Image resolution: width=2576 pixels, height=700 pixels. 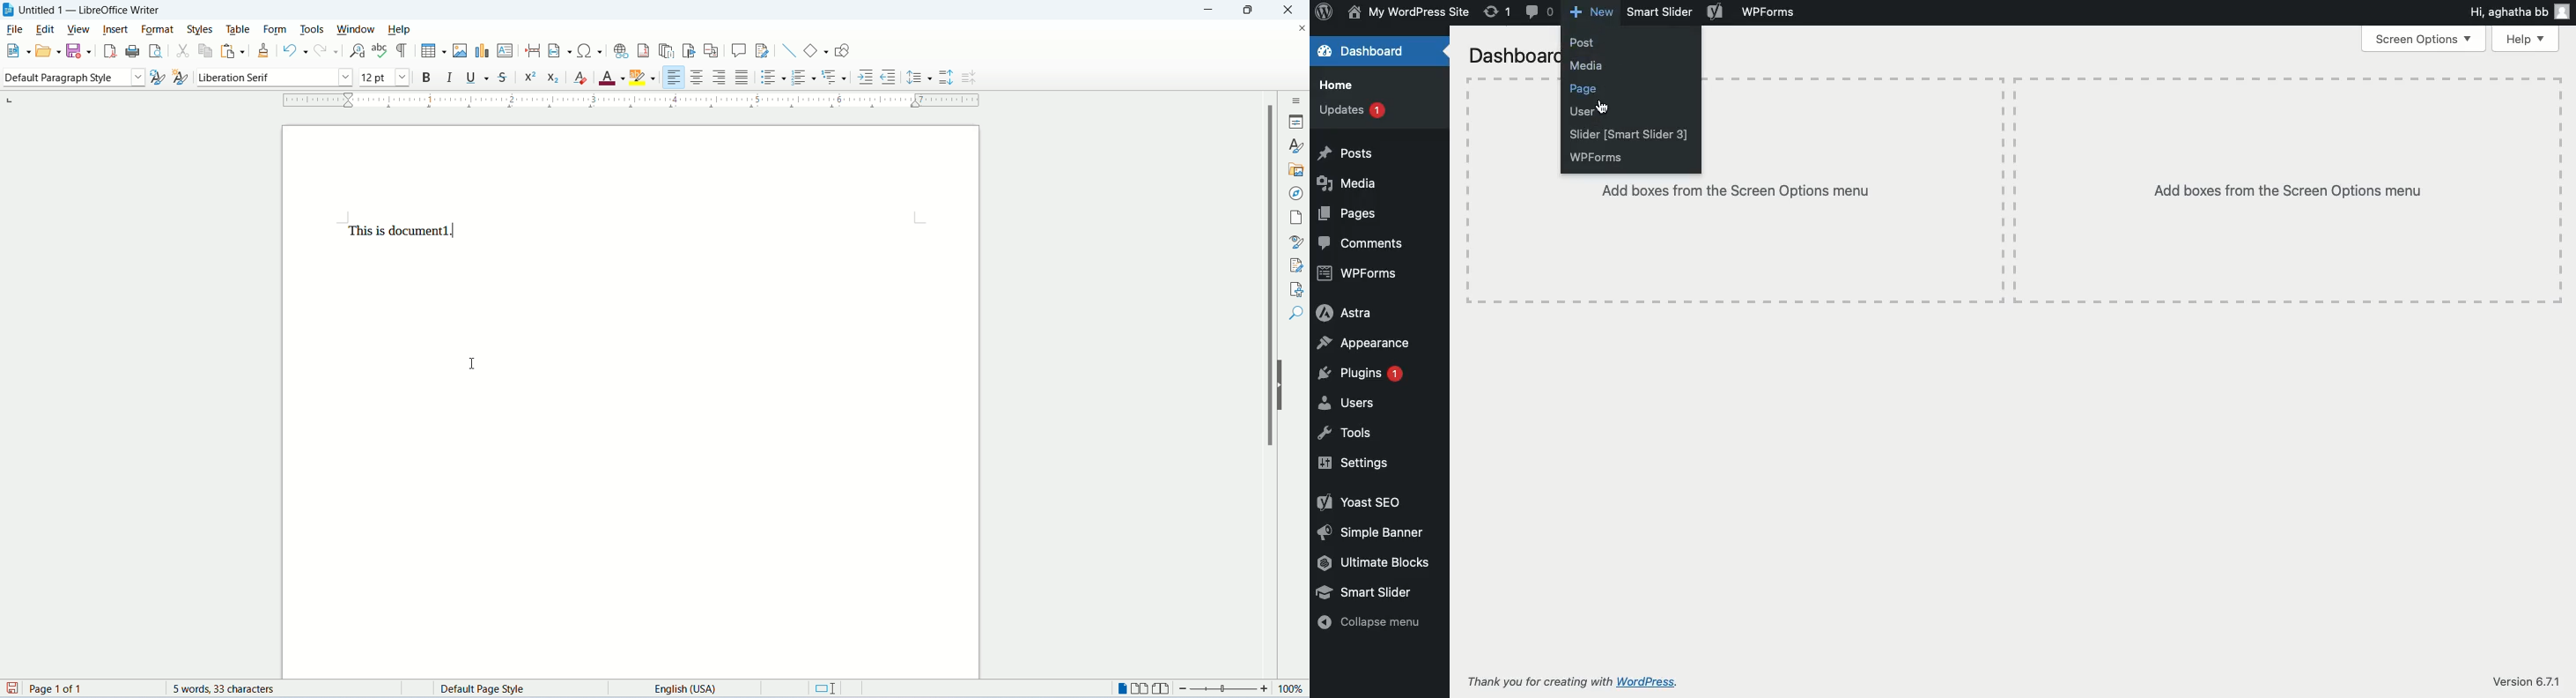 What do you see at coordinates (743, 78) in the screenshot?
I see `justified` at bounding box center [743, 78].